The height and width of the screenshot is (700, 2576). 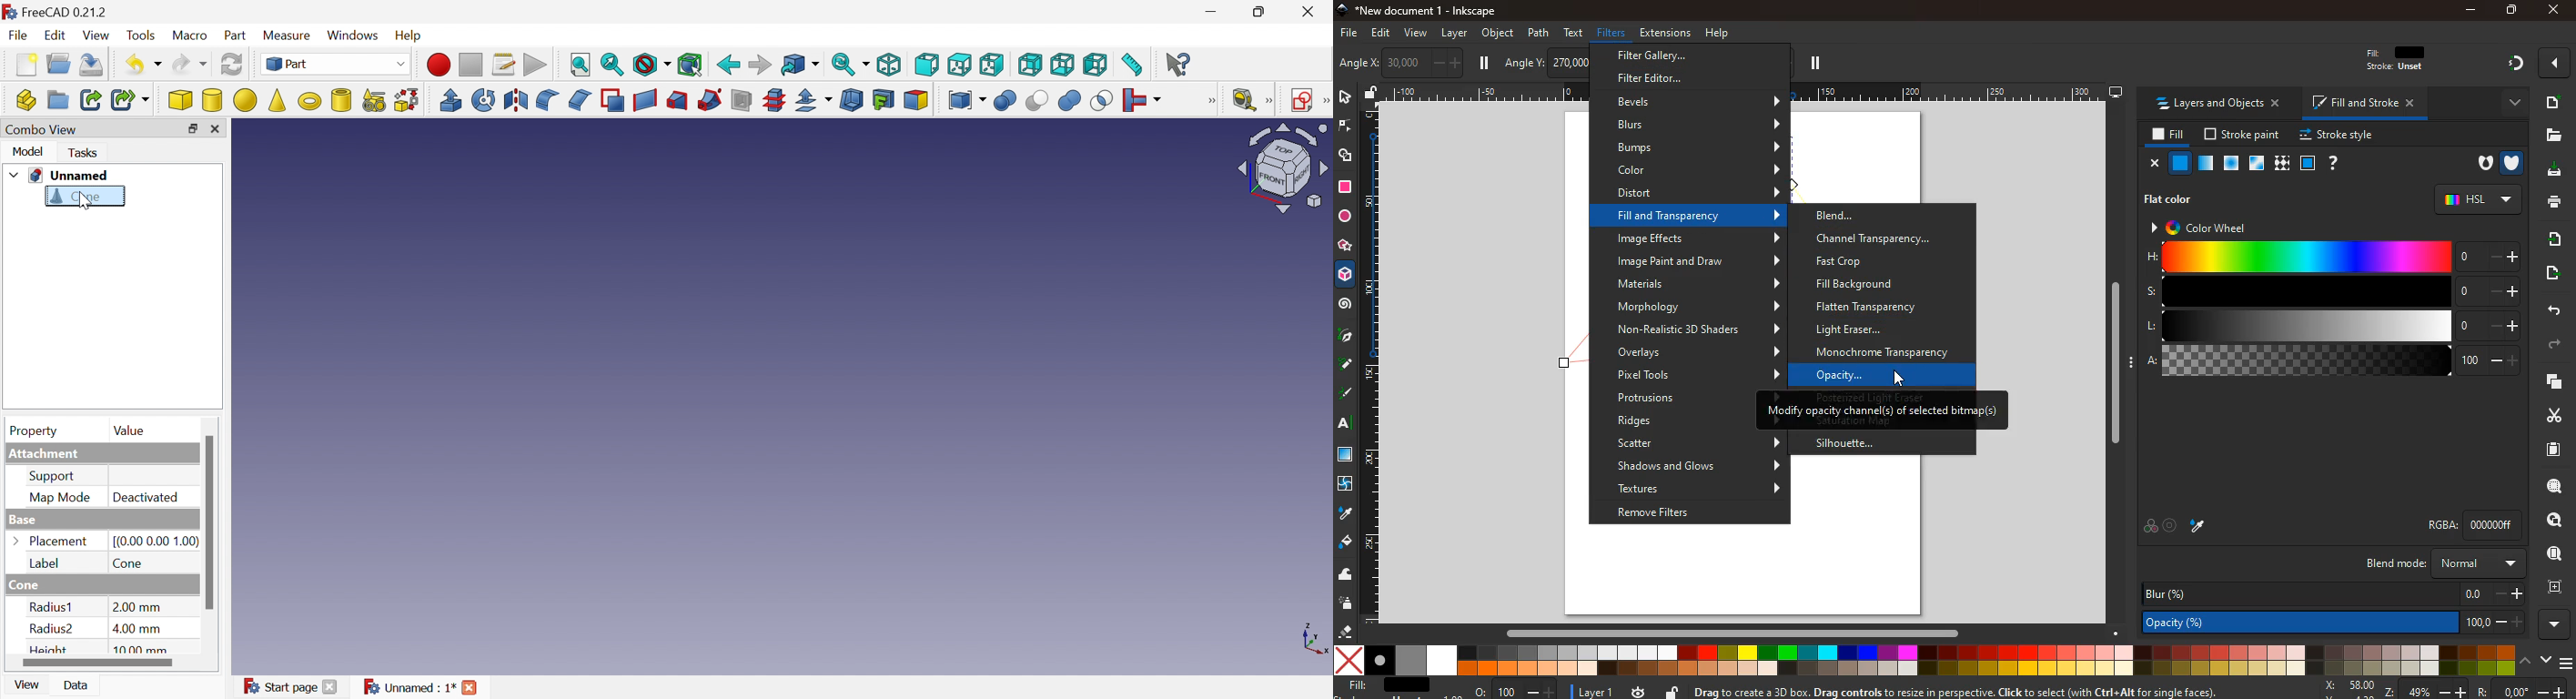 I want to click on Go to linked object, so click(x=801, y=65).